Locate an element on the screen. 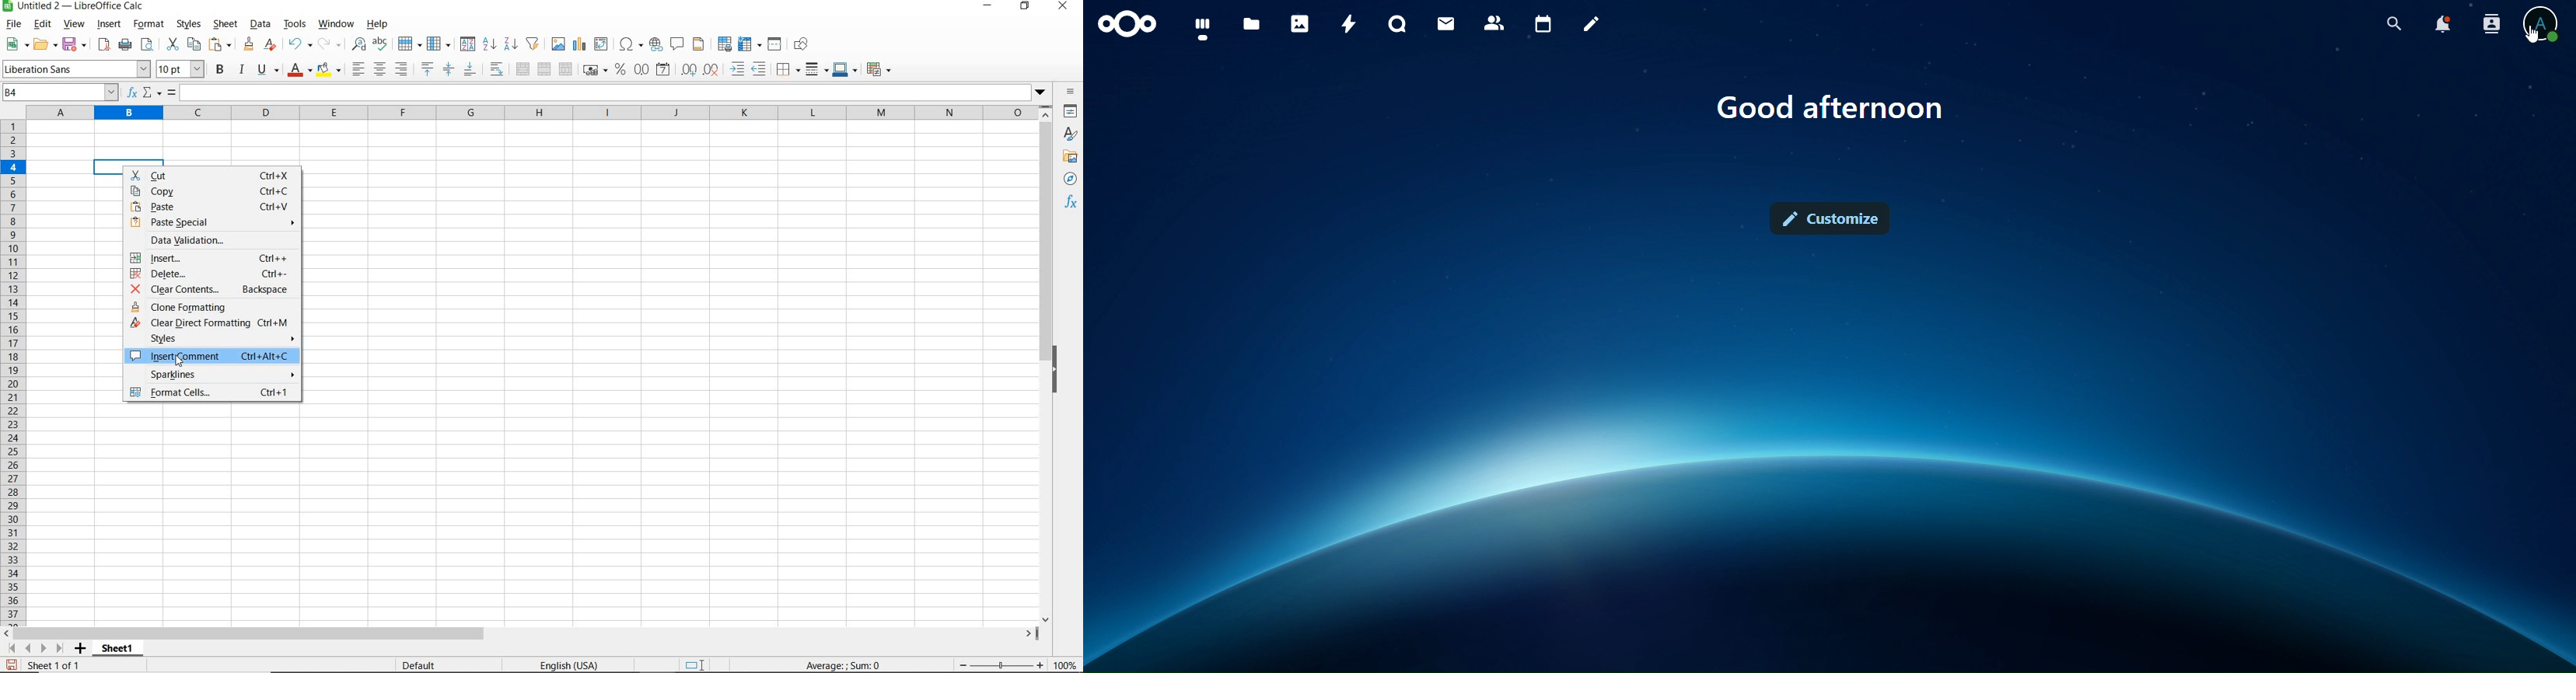 The width and height of the screenshot is (2576, 700). Average:; Sum:0 is located at coordinates (838, 665).